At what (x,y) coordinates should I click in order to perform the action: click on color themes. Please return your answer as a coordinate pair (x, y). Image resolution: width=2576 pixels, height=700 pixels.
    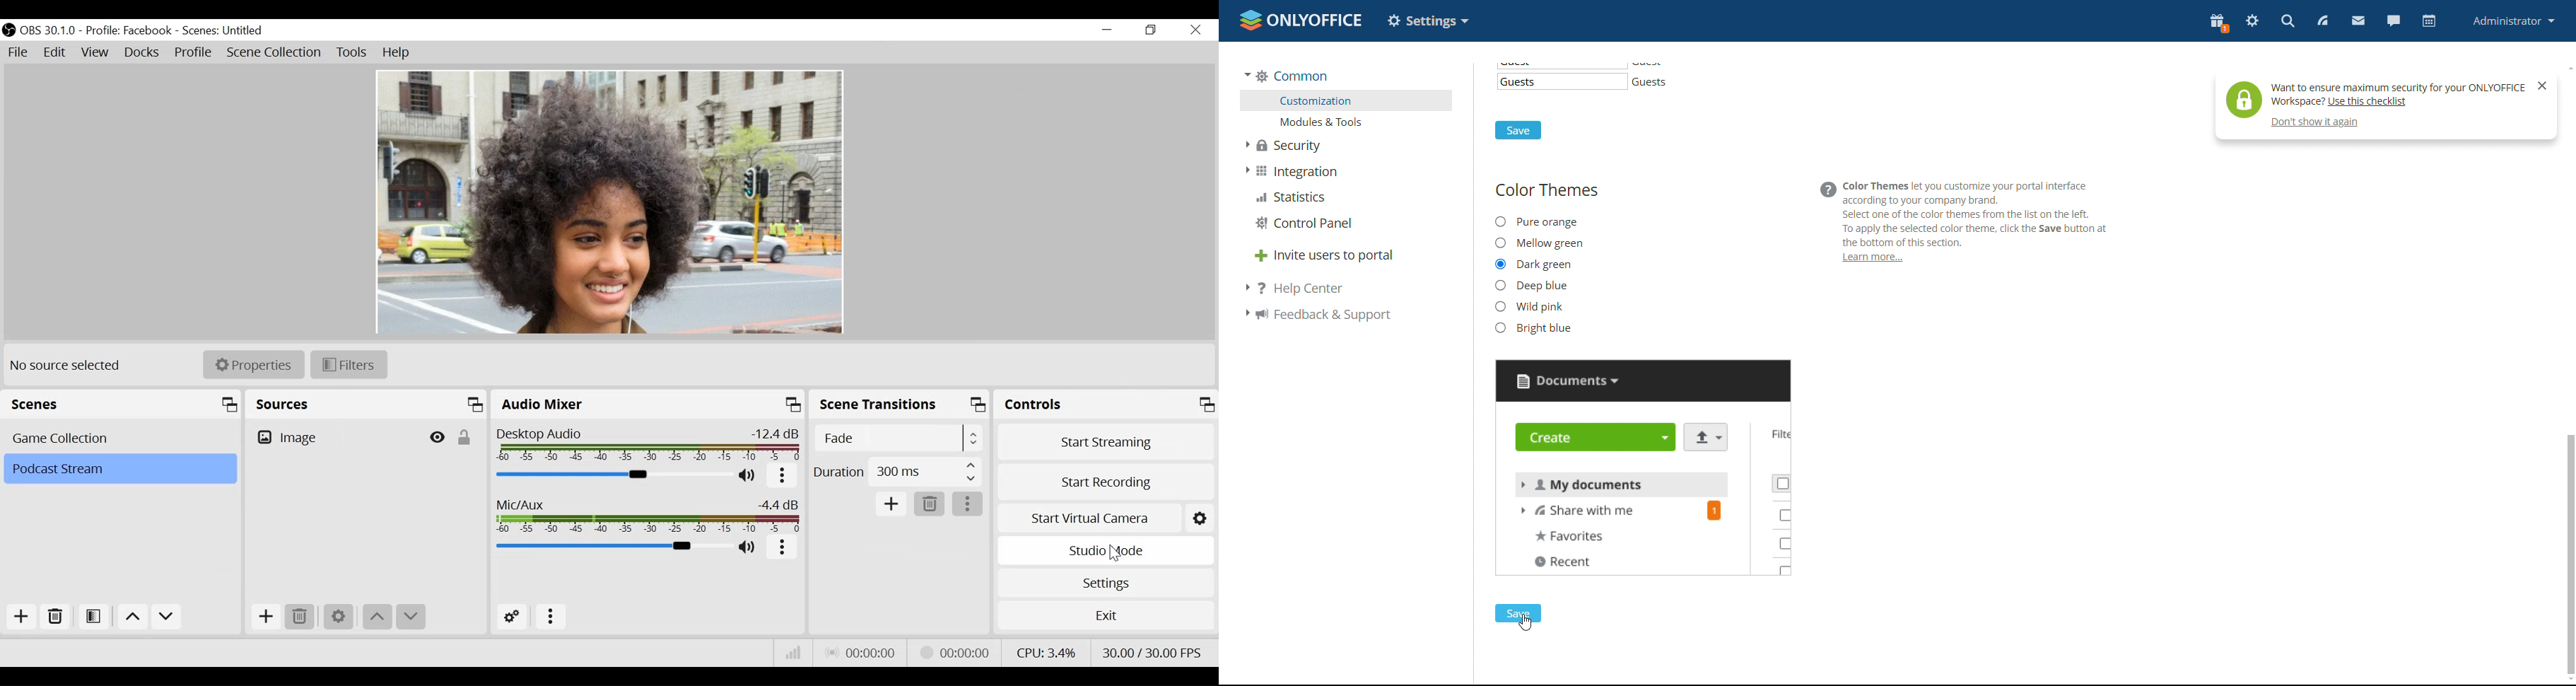
    Looking at the image, I should click on (1547, 190).